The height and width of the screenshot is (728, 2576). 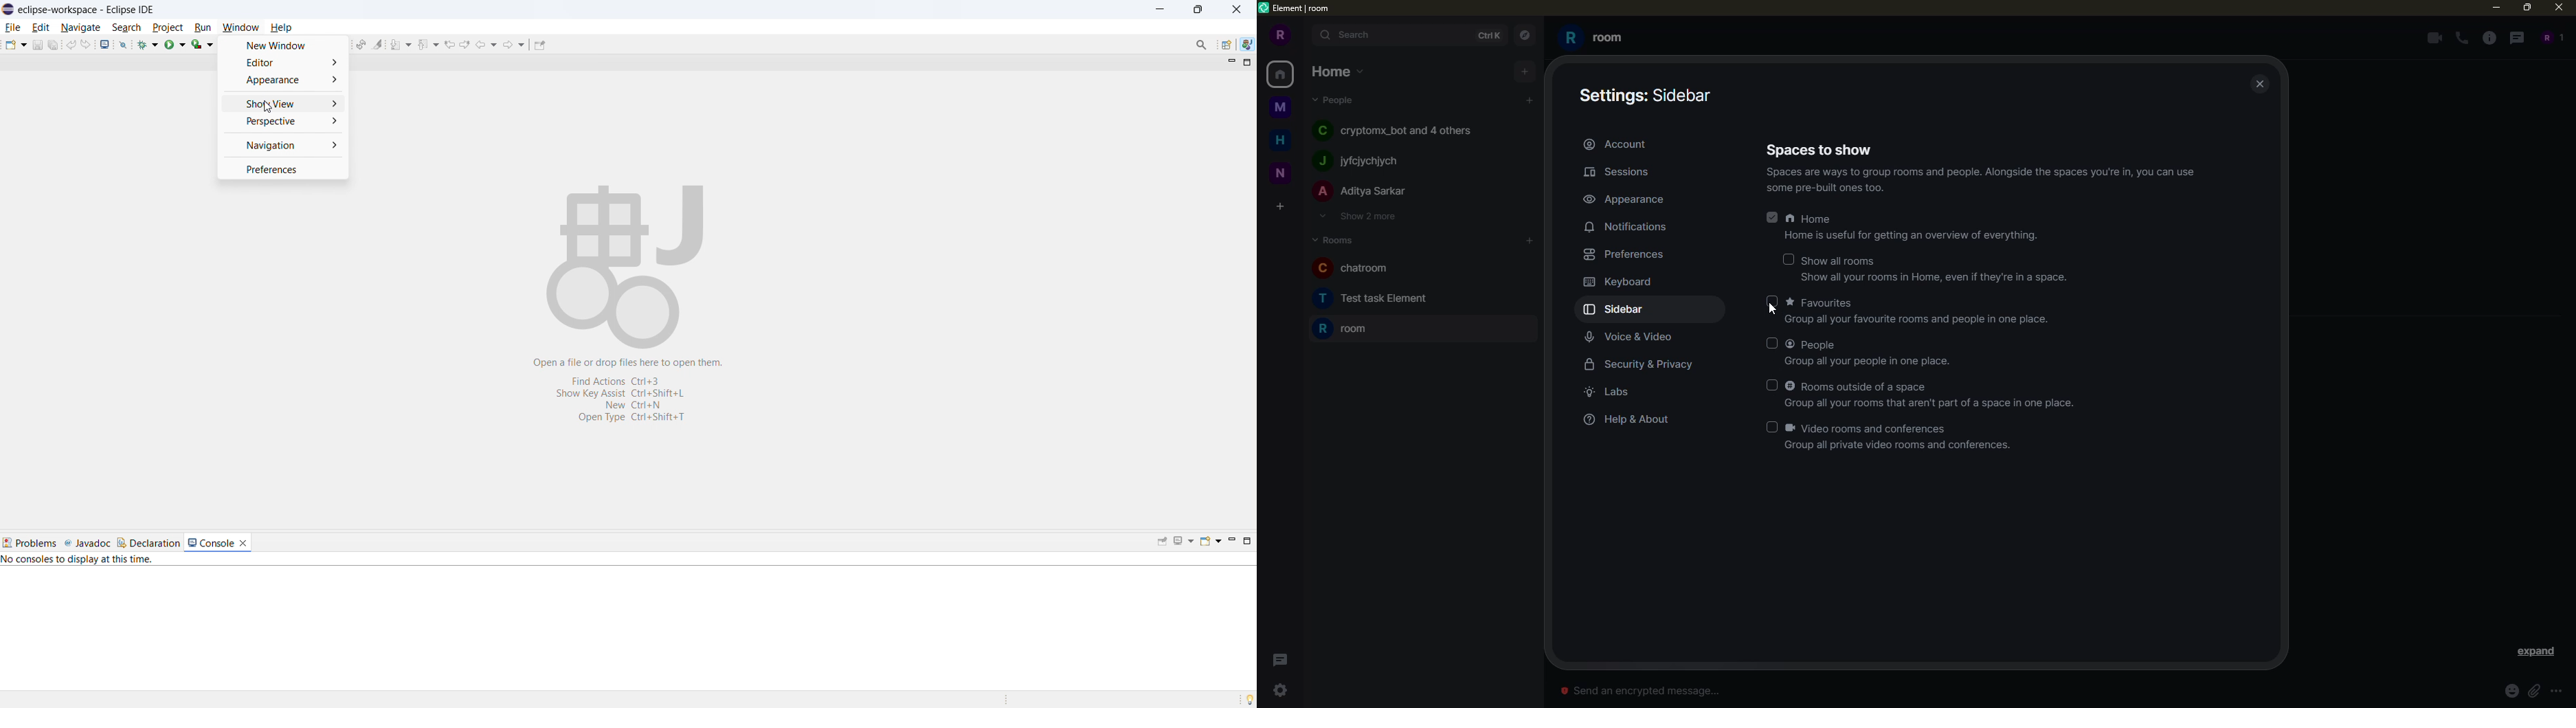 What do you see at coordinates (1303, 34) in the screenshot?
I see `expand` at bounding box center [1303, 34].